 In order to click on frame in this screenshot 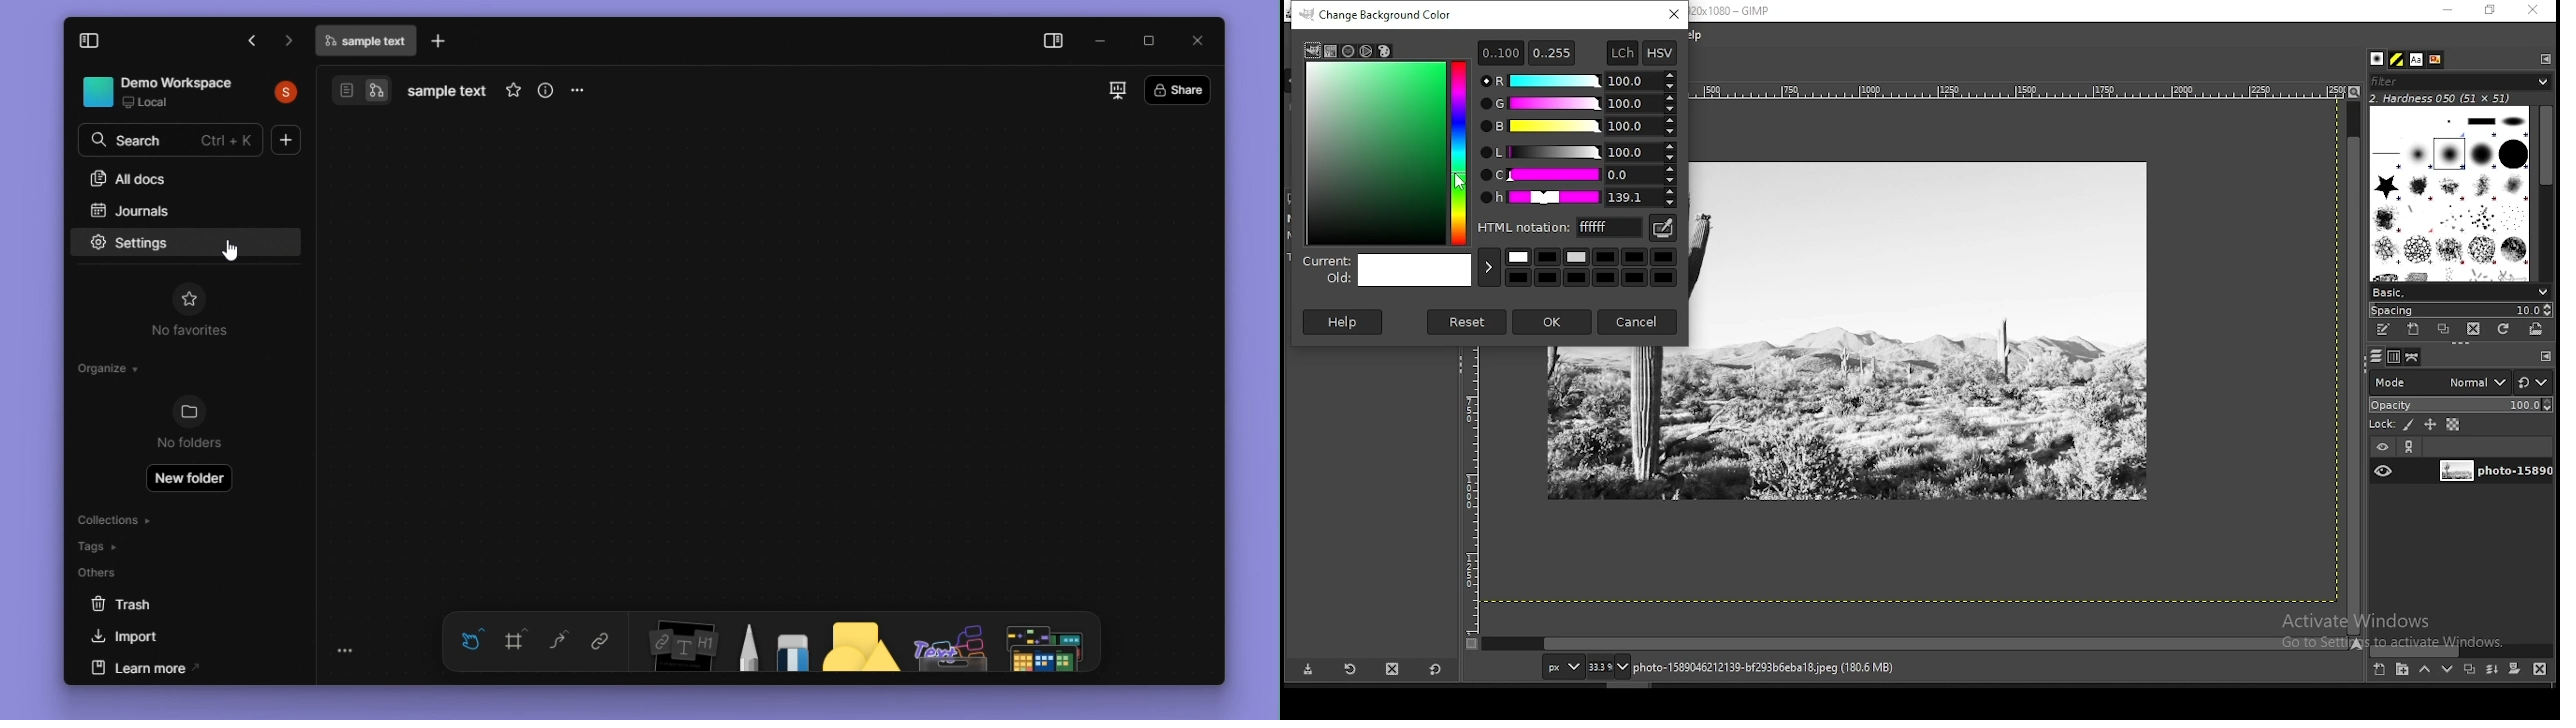, I will do `click(514, 641)`.